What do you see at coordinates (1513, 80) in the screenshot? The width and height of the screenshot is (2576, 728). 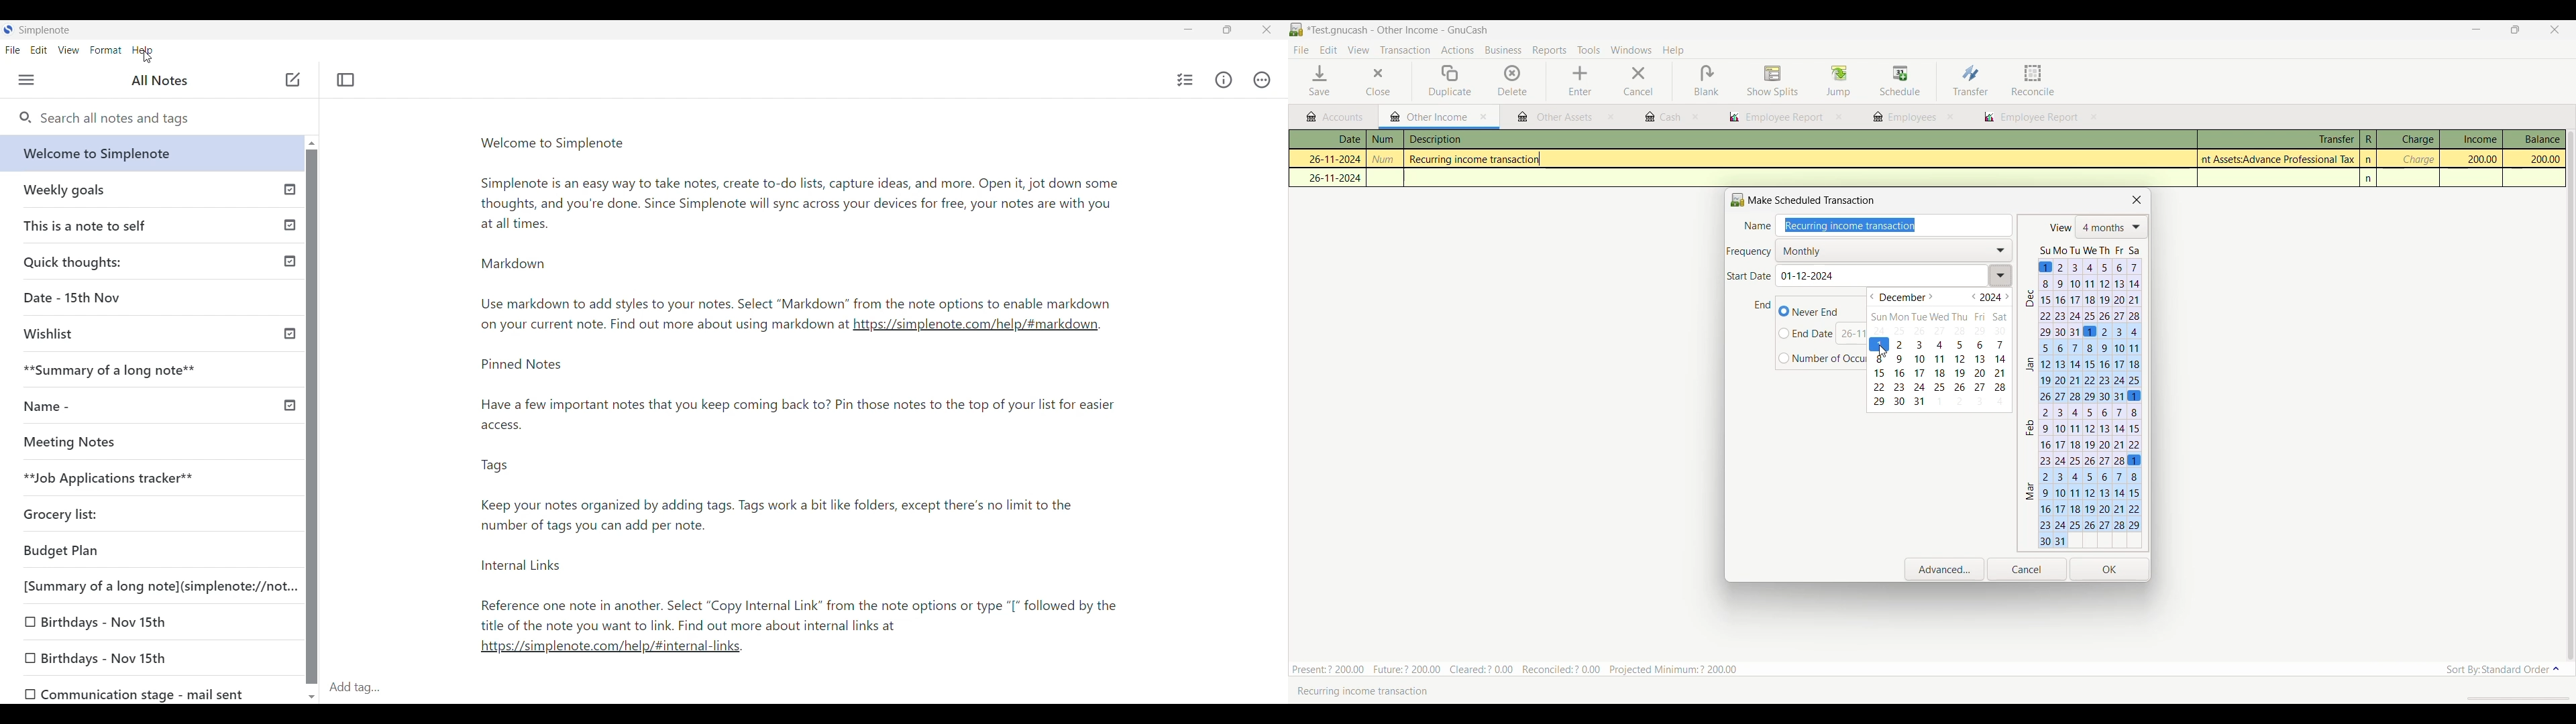 I see `Delete` at bounding box center [1513, 80].